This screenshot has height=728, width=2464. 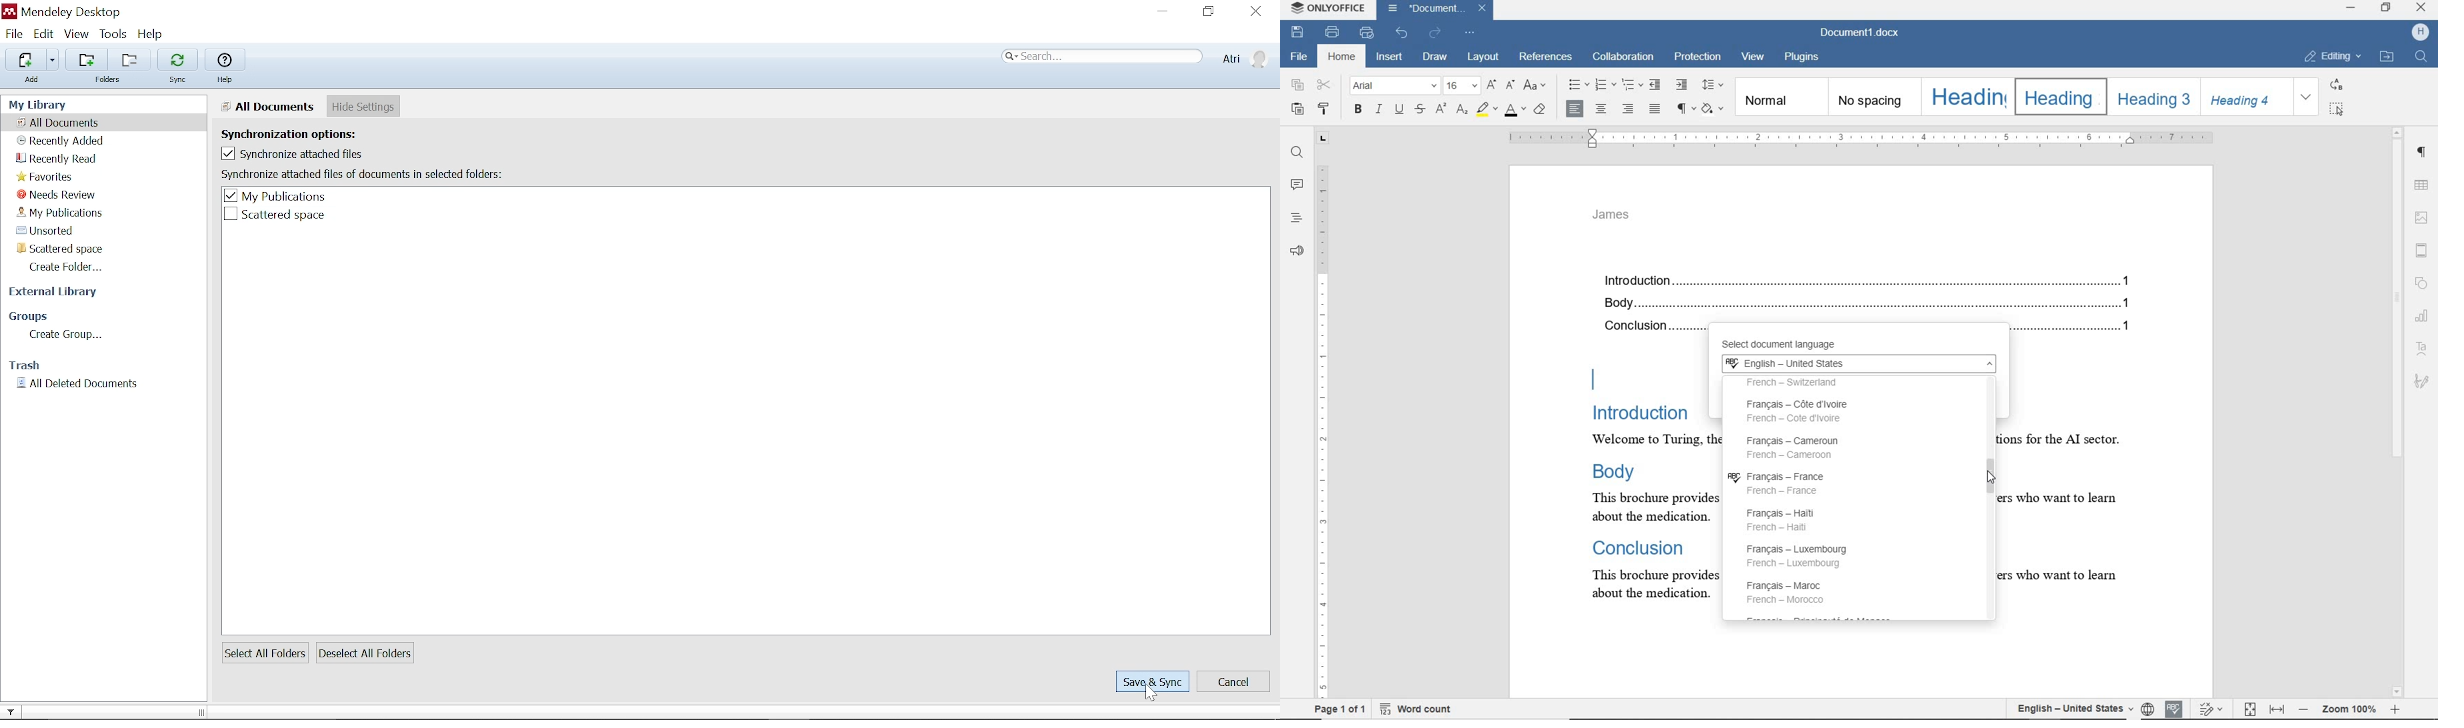 What do you see at coordinates (1486, 110) in the screenshot?
I see `highlight color` at bounding box center [1486, 110].